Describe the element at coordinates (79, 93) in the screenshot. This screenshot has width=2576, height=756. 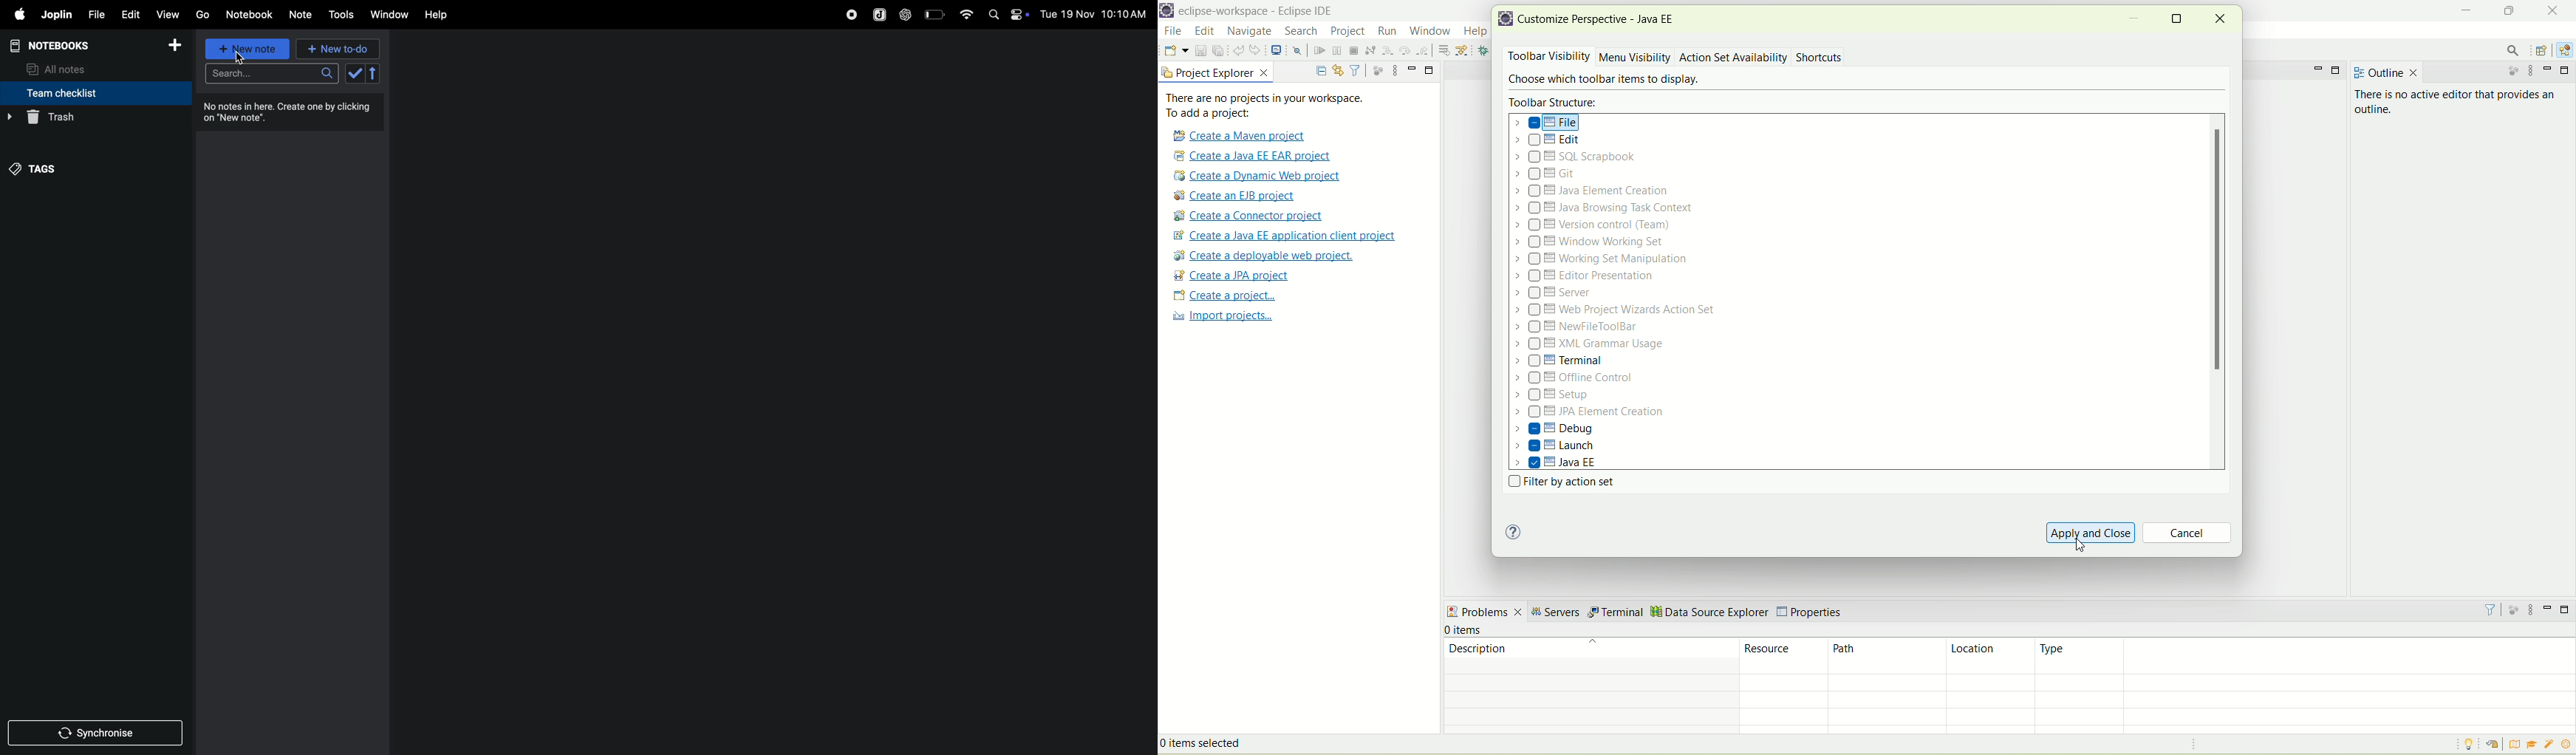
I see `team checklist` at that location.